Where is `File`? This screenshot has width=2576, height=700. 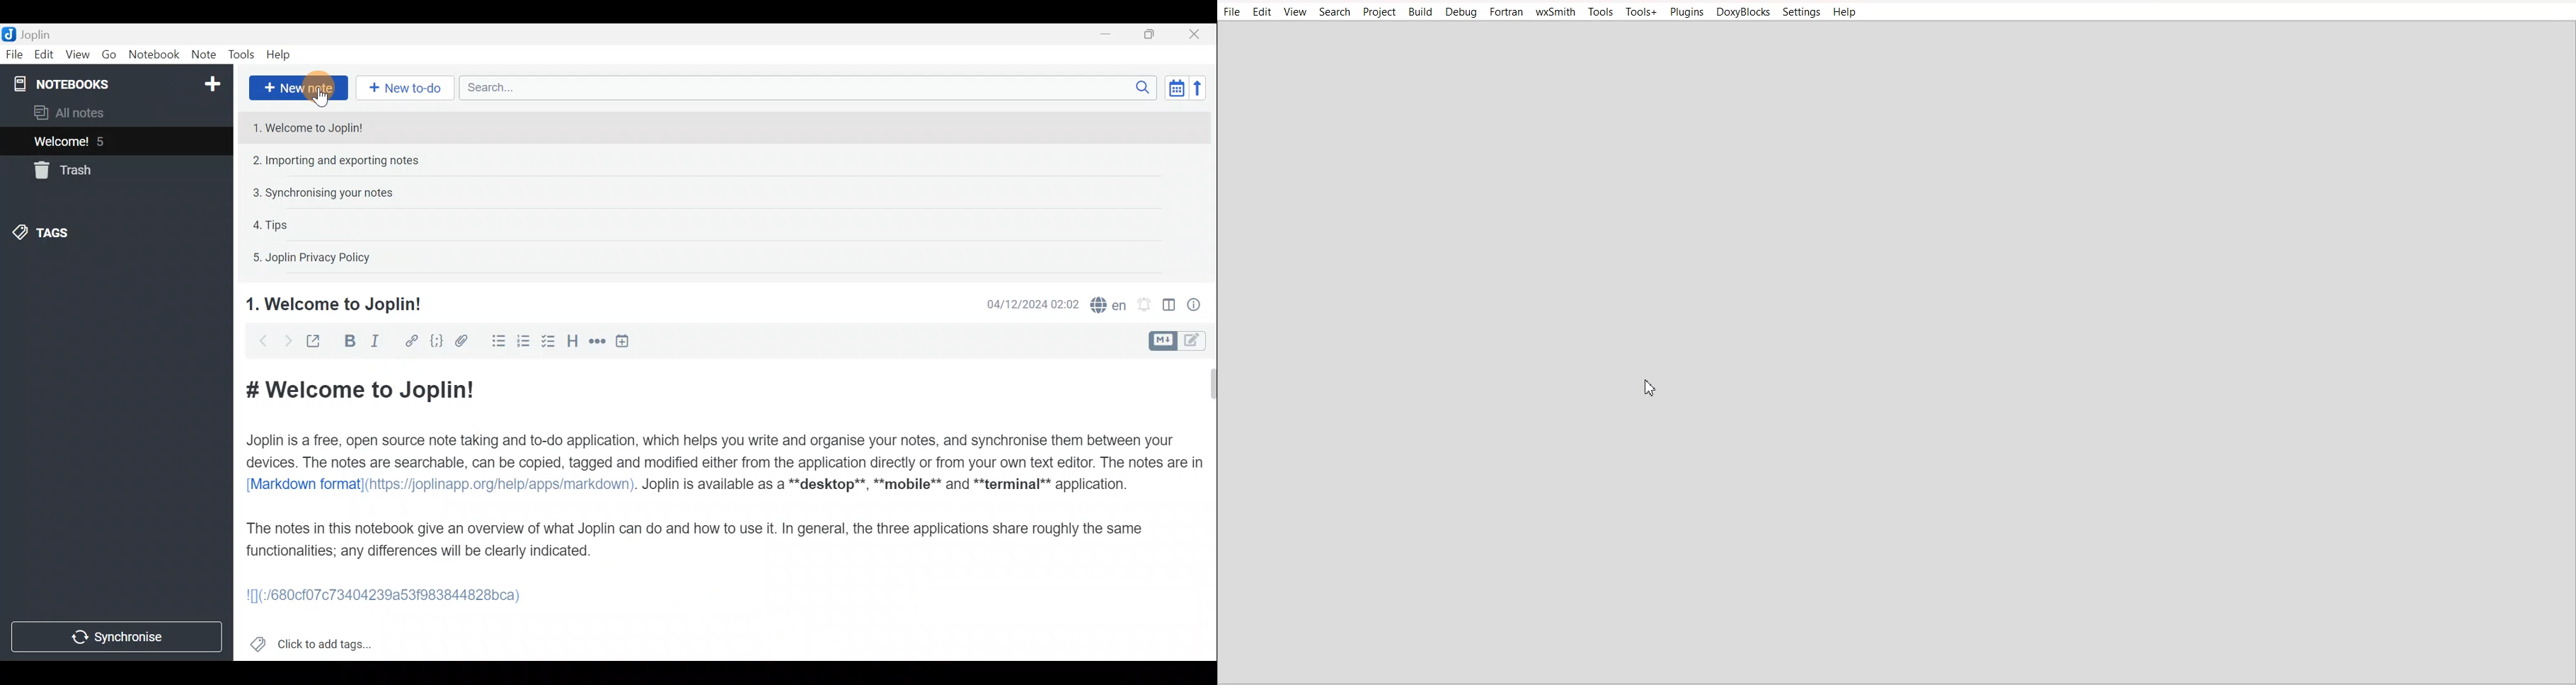
File is located at coordinates (1231, 11).